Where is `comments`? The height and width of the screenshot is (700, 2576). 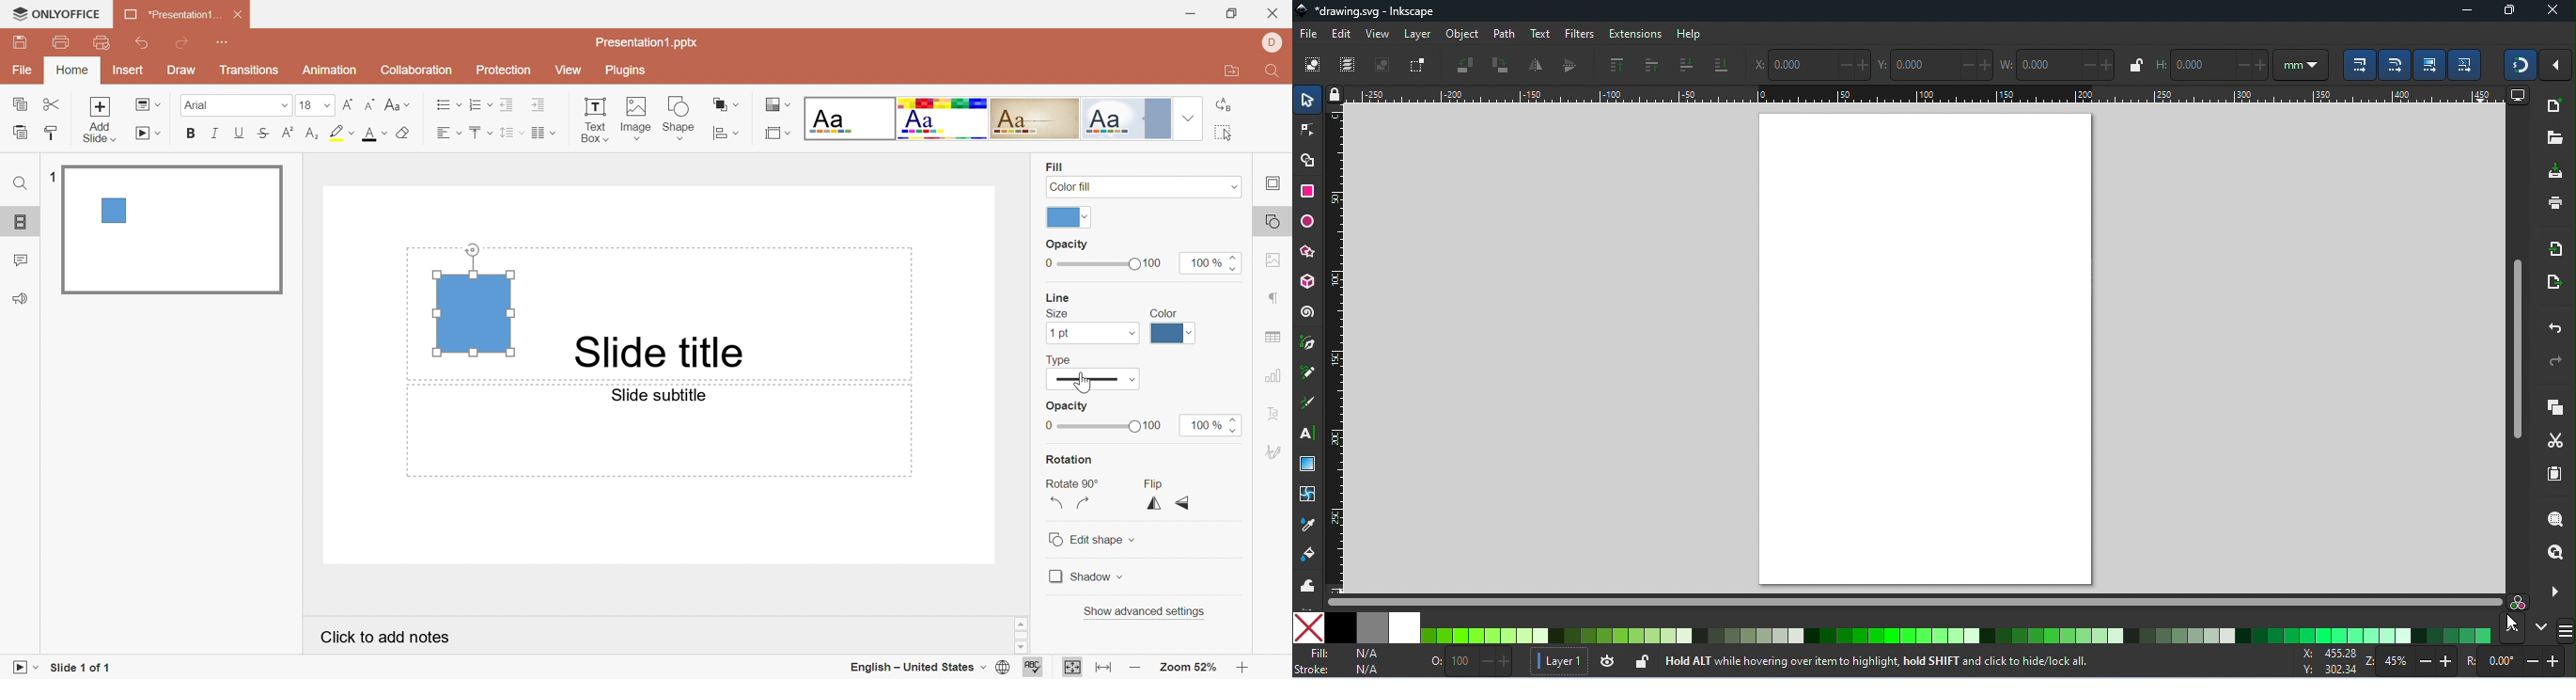
comments is located at coordinates (24, 259).